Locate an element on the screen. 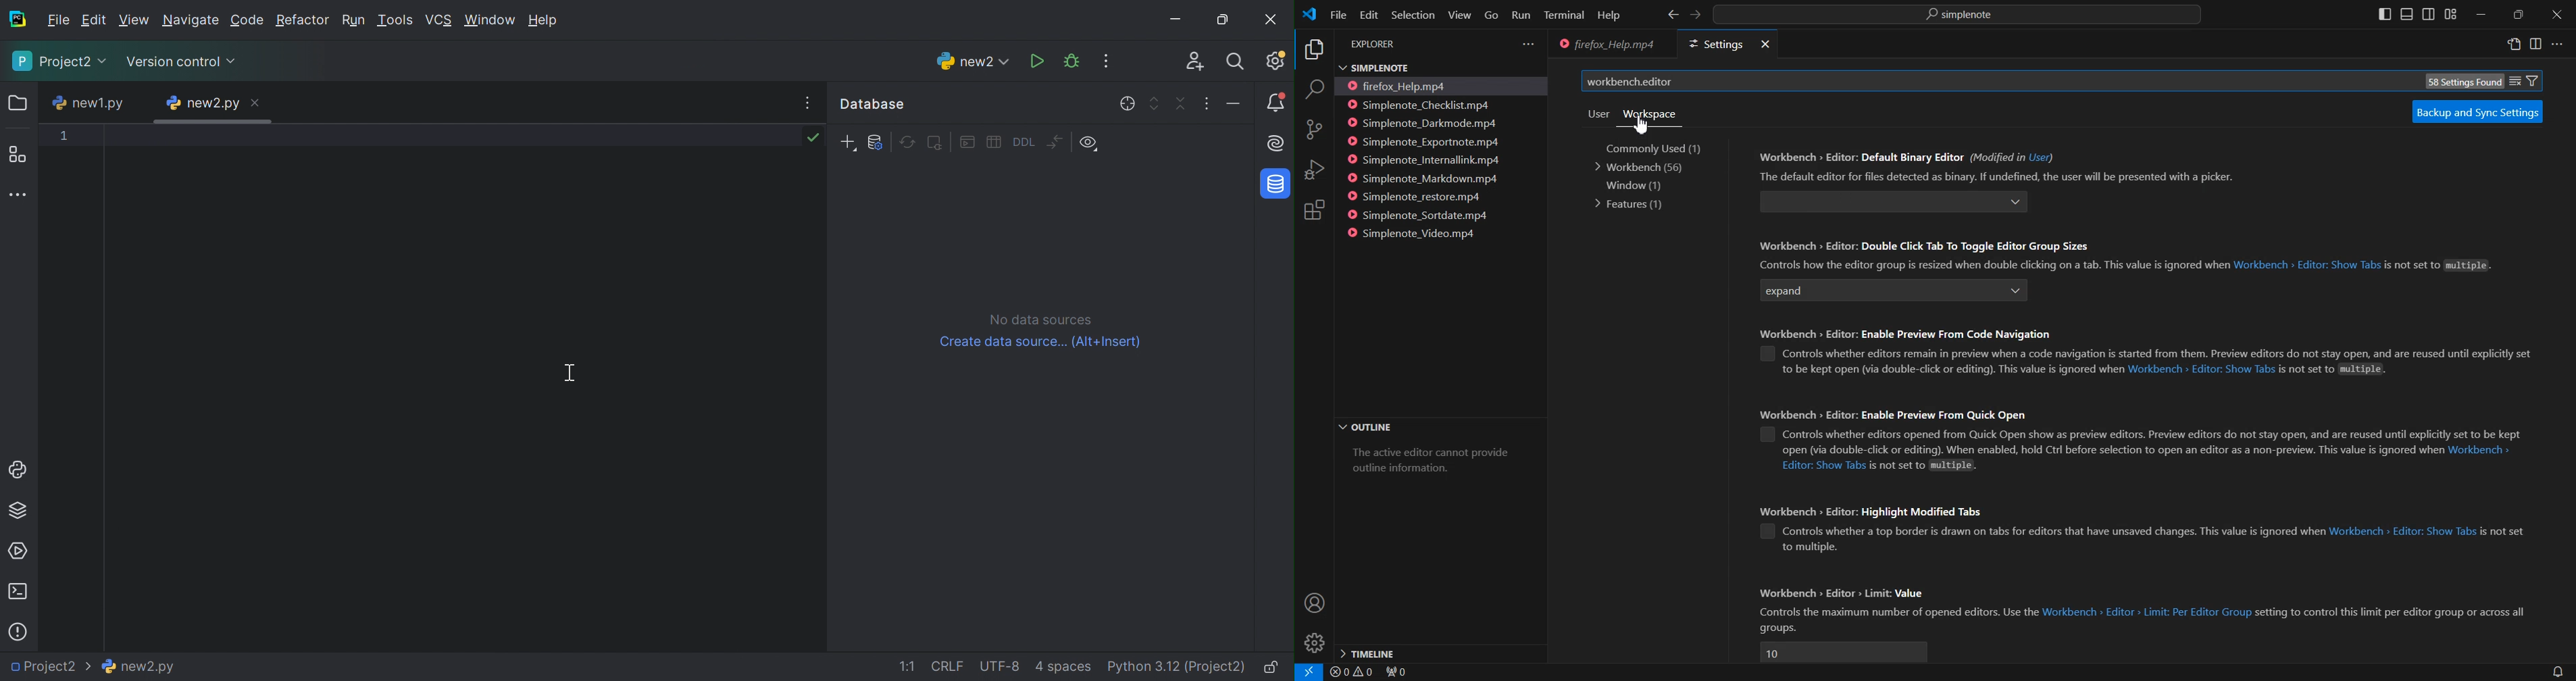 The width and height of the screenshot is (2576, 700). More Action is located at coordinates (2557, 44).